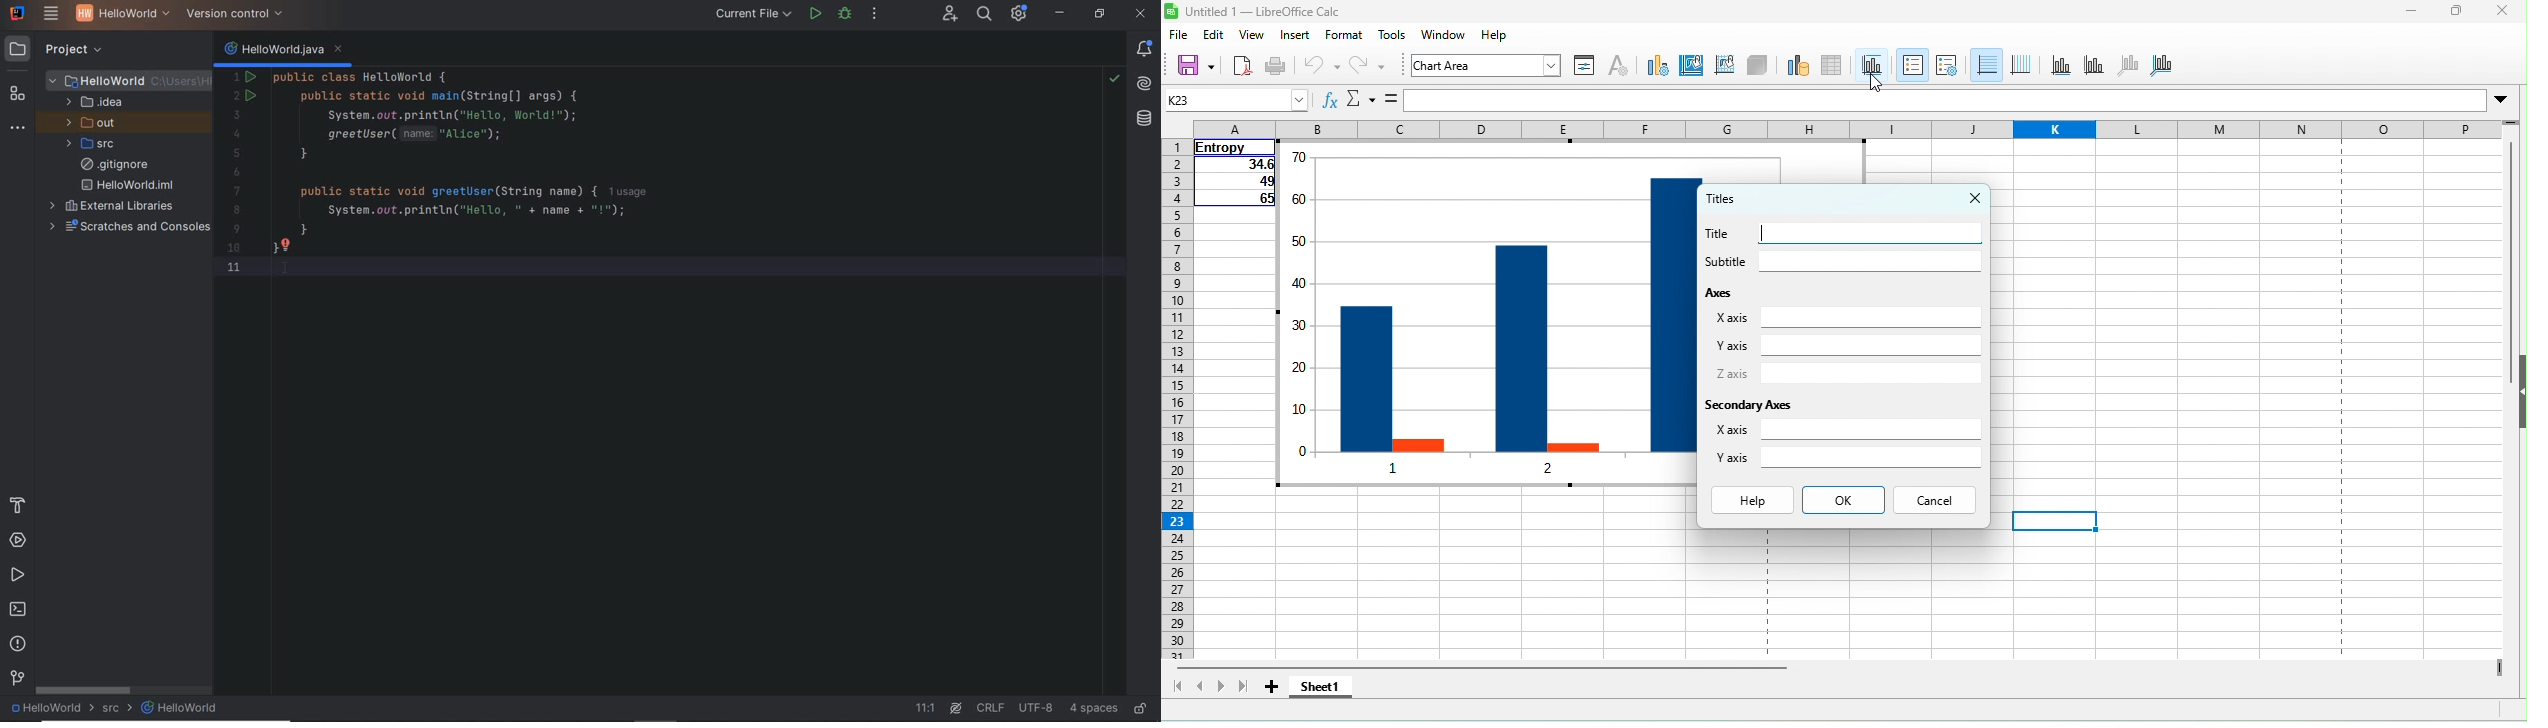 The width and height of the screenshot is (2548, 728). Describe the element at coordinates (1237, 183) in the screenshot. I see `49` at that location.